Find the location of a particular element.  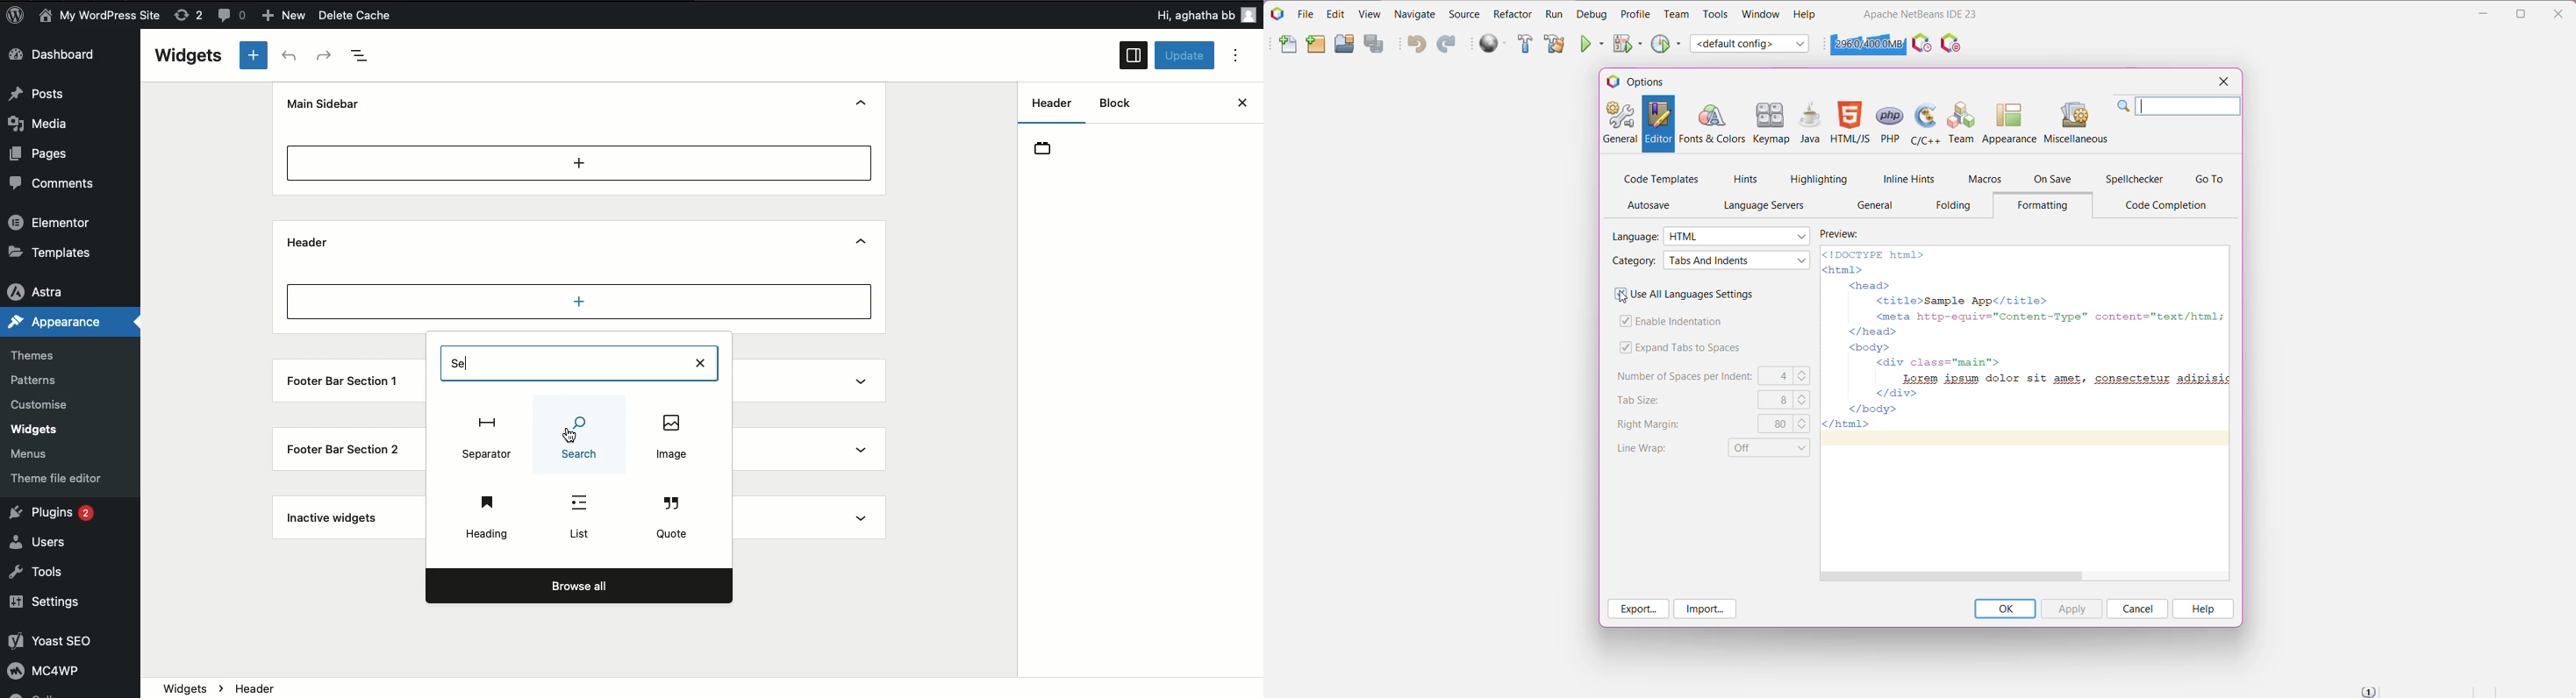

My WordPress Site is located at coordinates (99, 16).